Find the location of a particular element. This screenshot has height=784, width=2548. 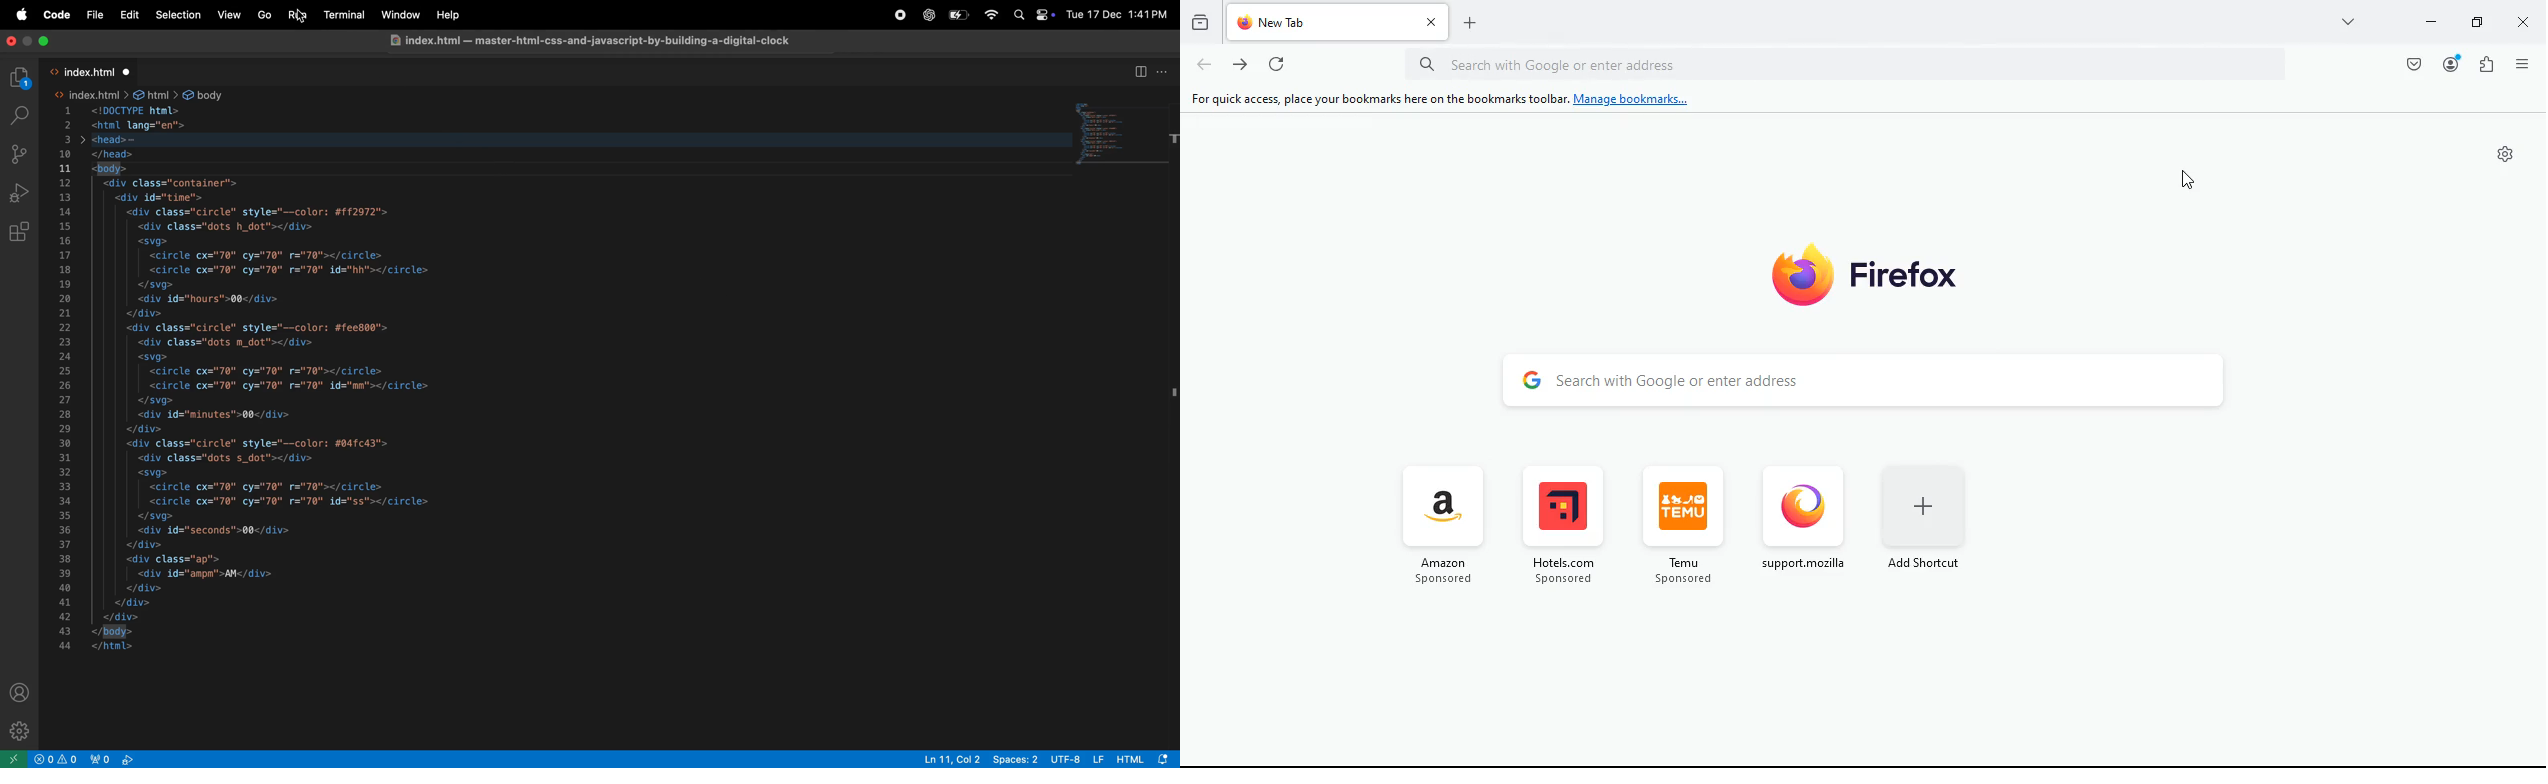

Search with Google or enter address is located at coordinates (1585, 63).